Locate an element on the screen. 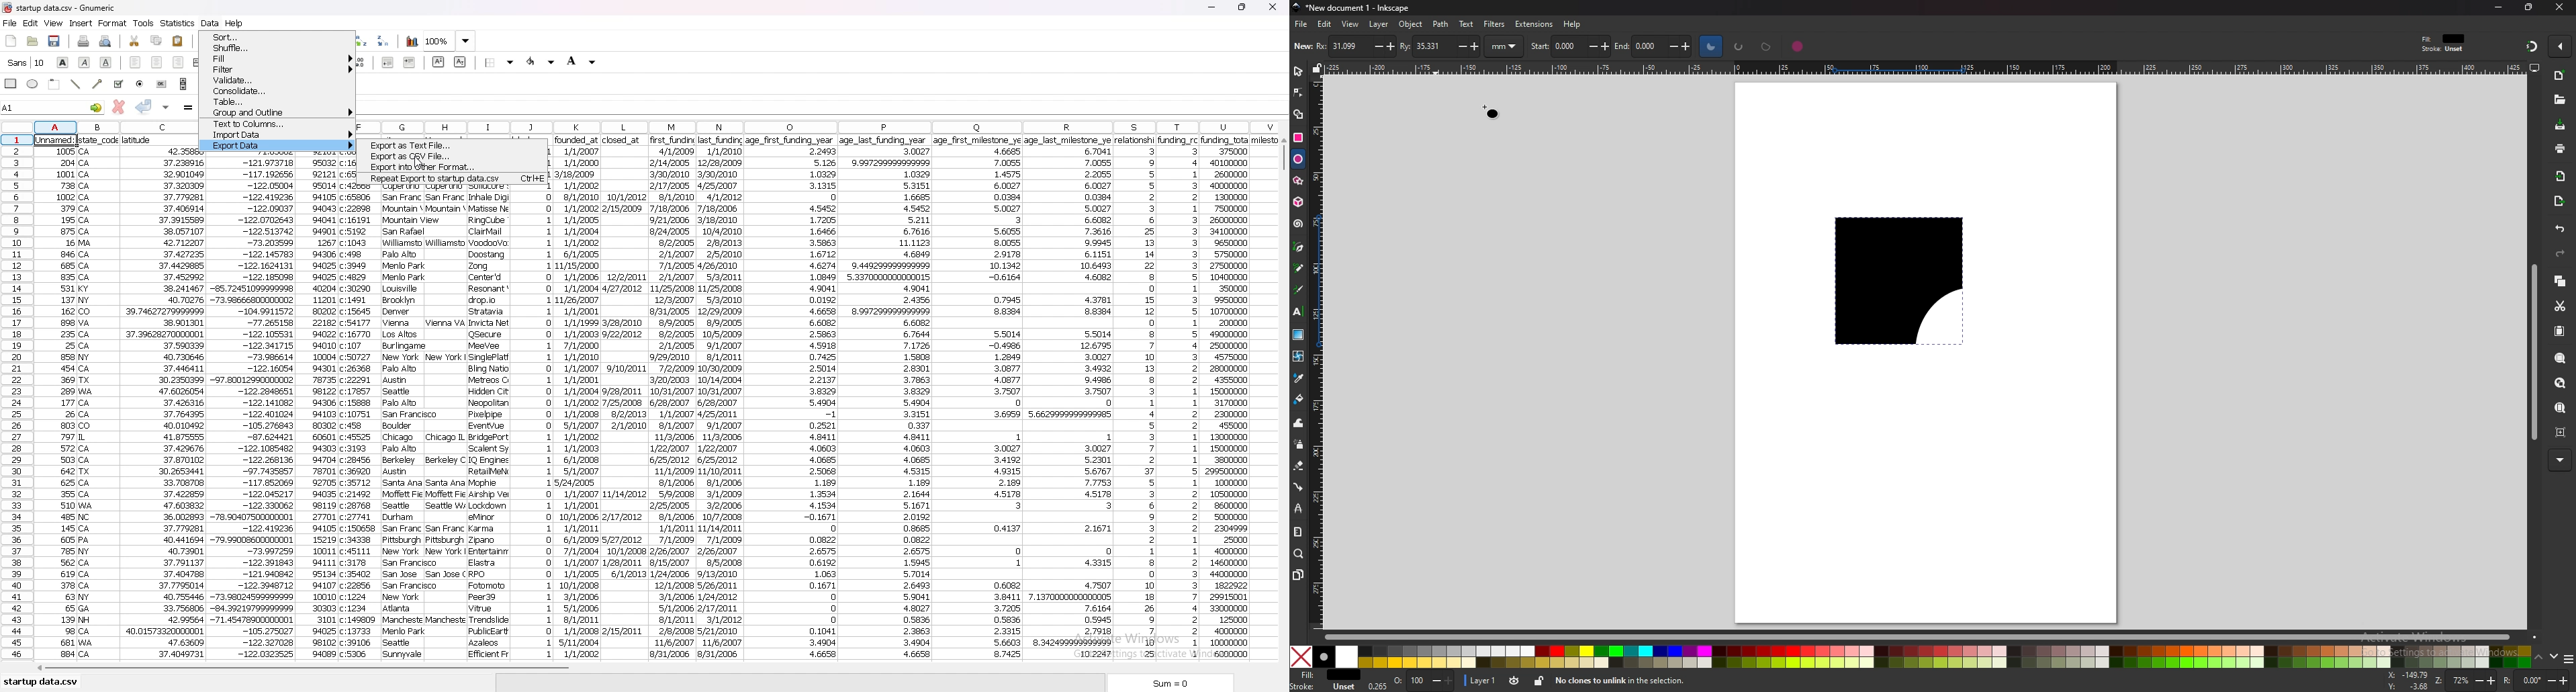 This screenshot has height=700, width=2576. extensions is located at coordinates (1533, 24).